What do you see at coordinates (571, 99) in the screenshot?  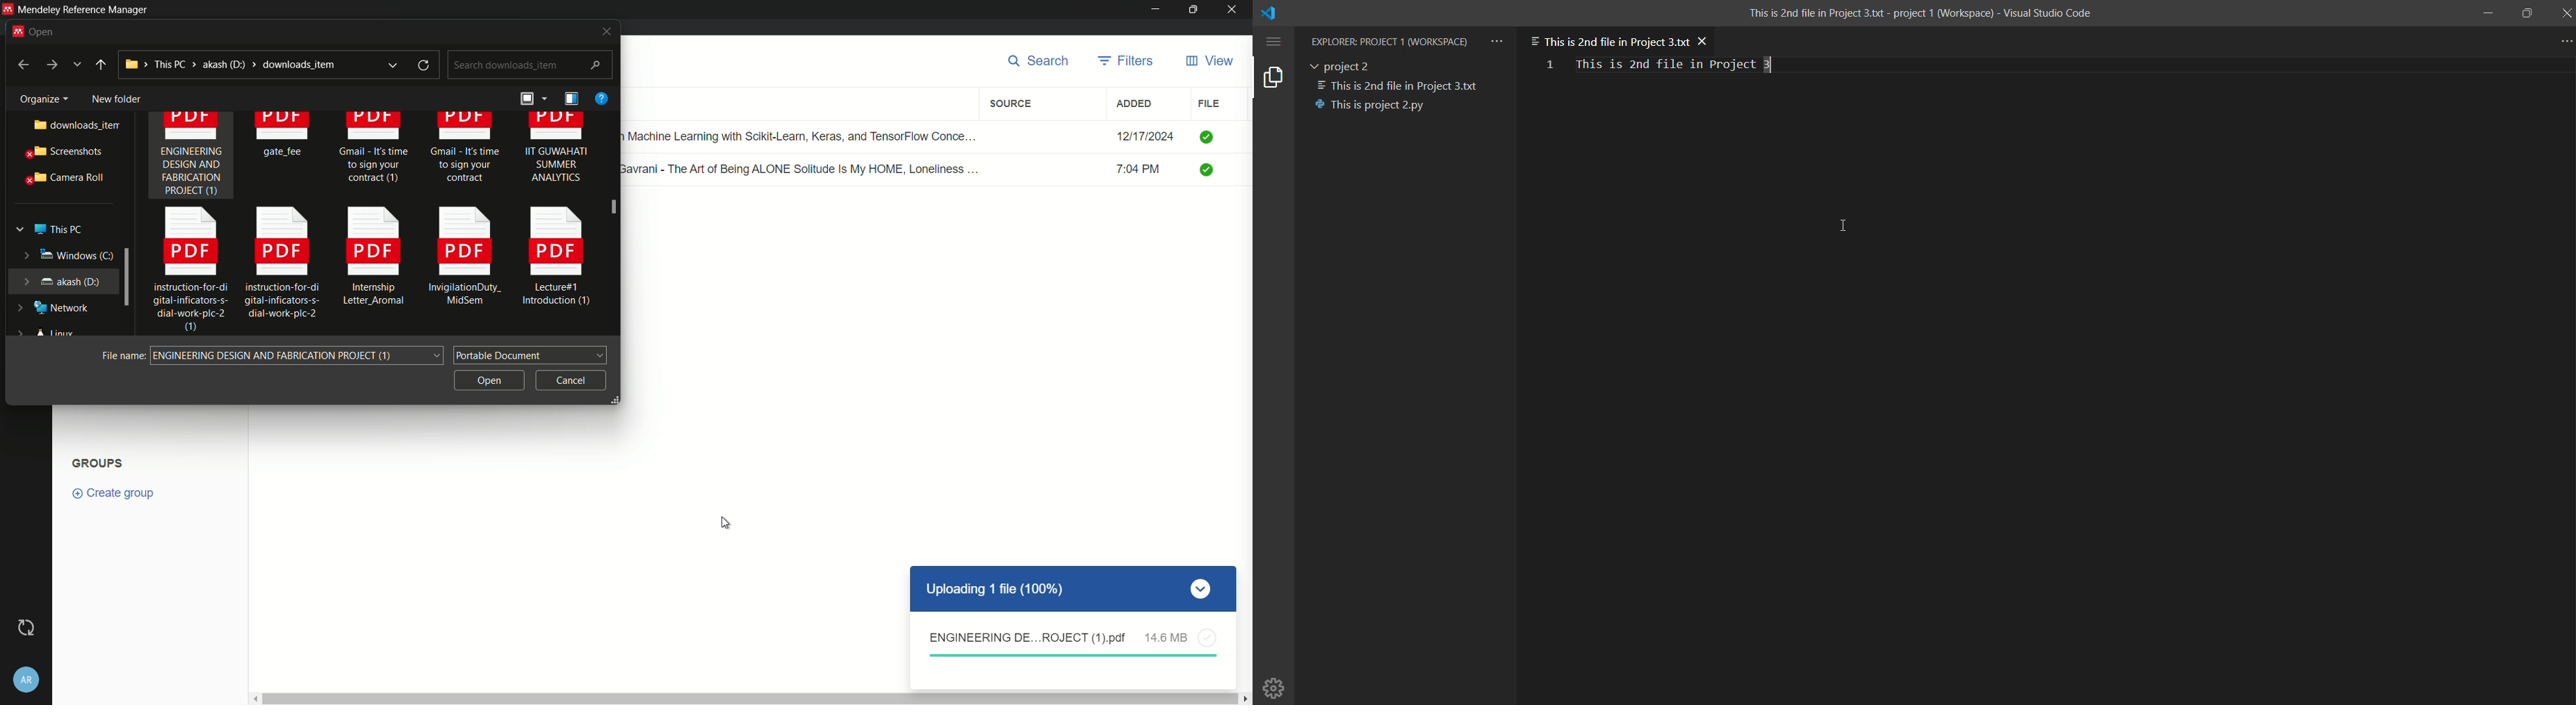 I see `details` at bounding box center [571, 99].